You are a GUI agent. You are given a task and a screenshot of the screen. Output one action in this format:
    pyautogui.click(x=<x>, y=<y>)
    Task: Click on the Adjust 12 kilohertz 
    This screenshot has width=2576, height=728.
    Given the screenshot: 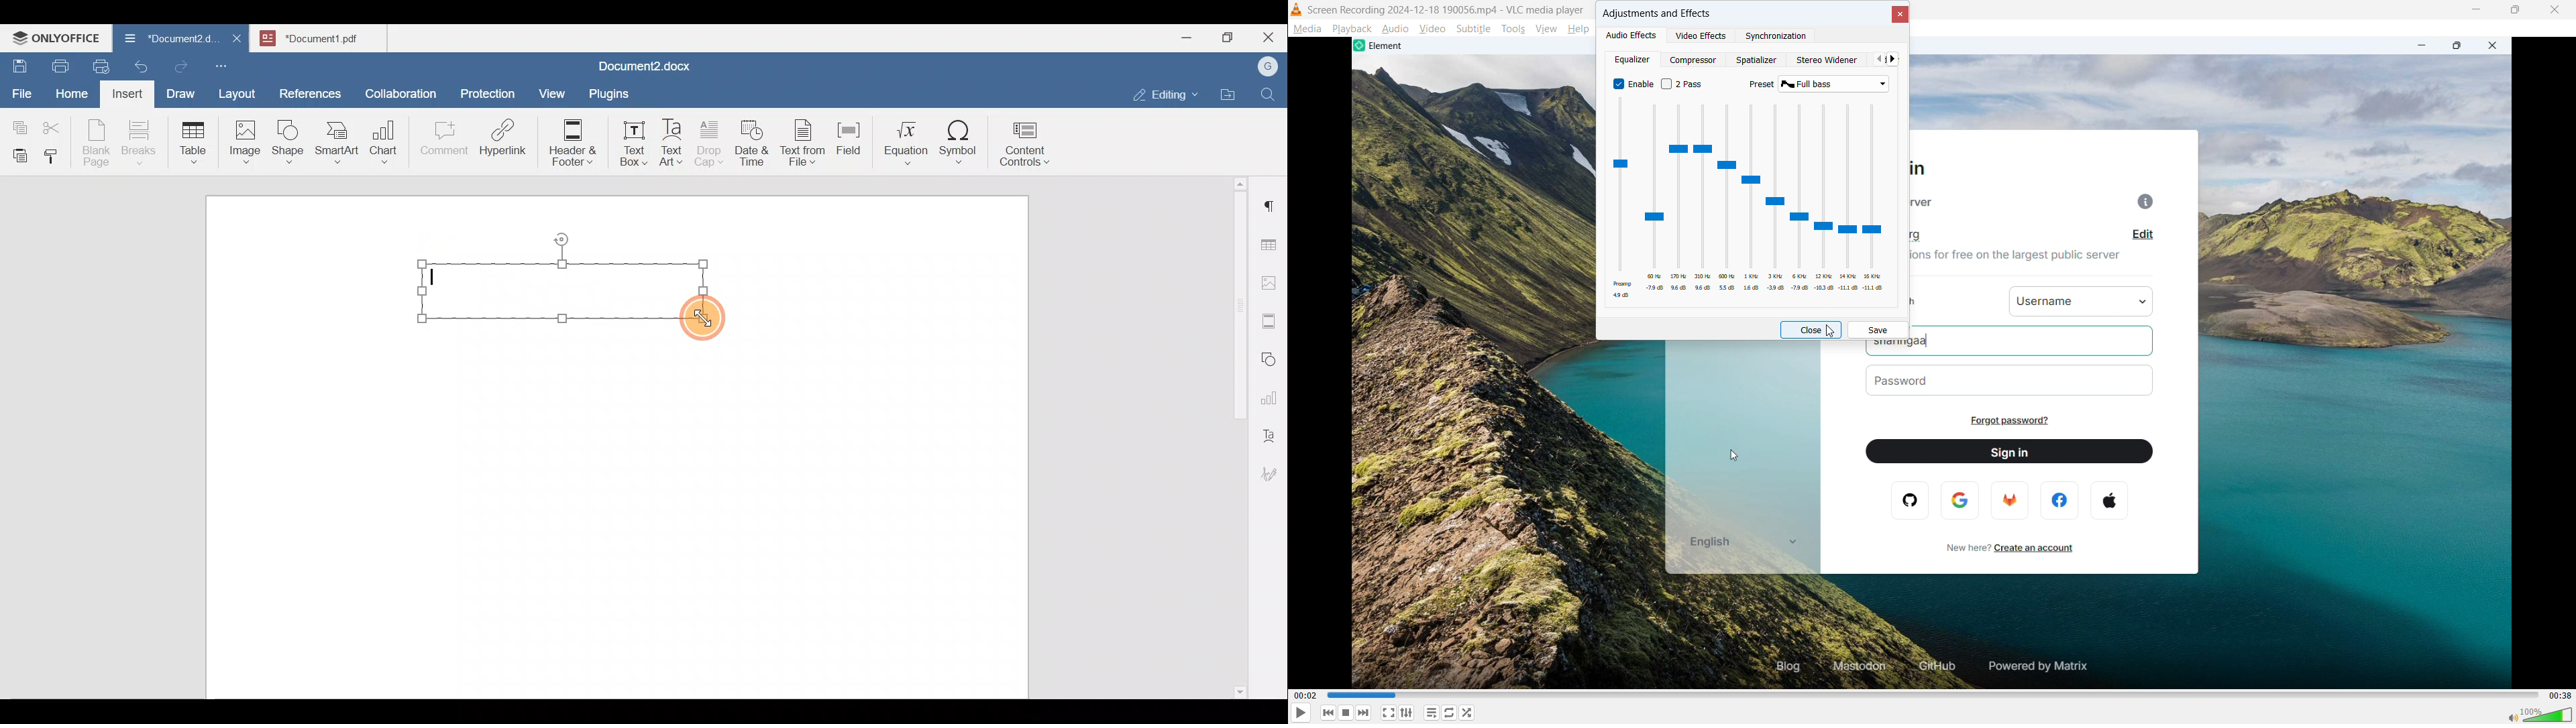 What is the action you would take?
    pyautogui.click(x=1824, y=198)
    